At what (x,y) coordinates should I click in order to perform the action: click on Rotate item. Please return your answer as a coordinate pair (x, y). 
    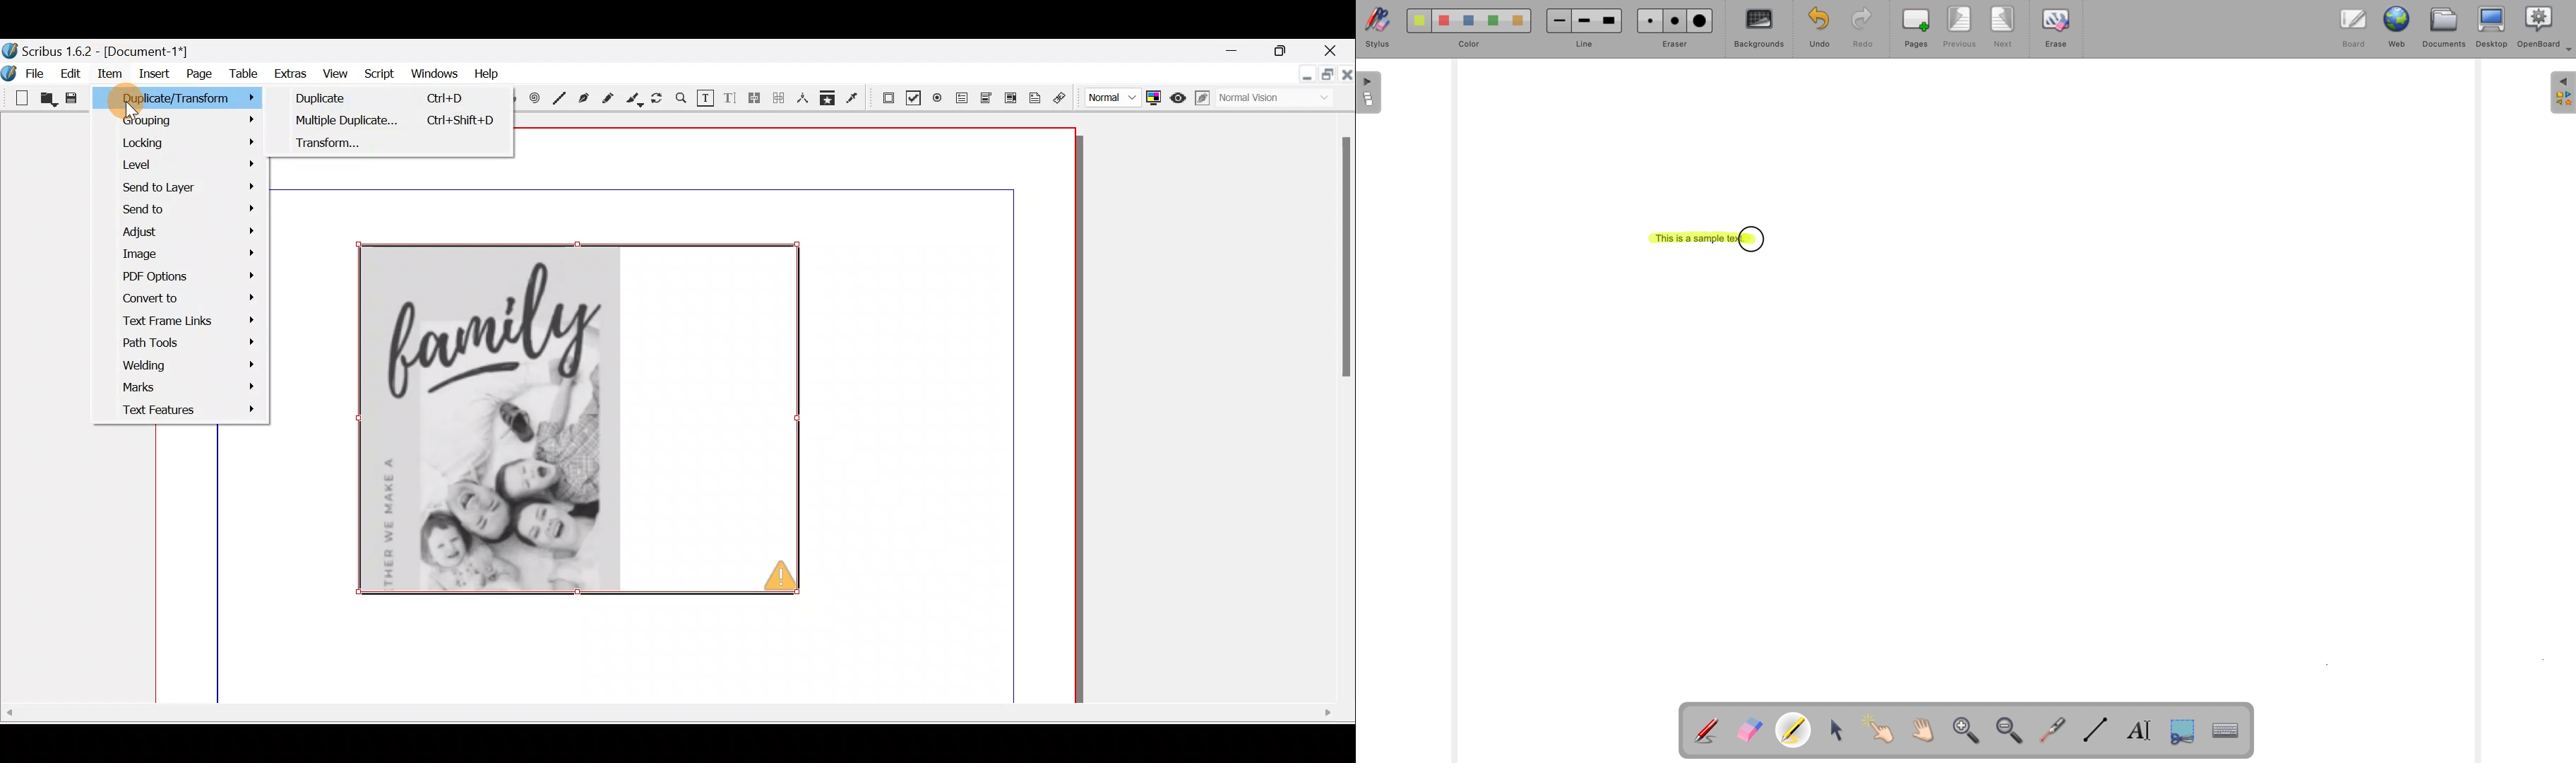
    Looking at the image, I should click on (659, 99).